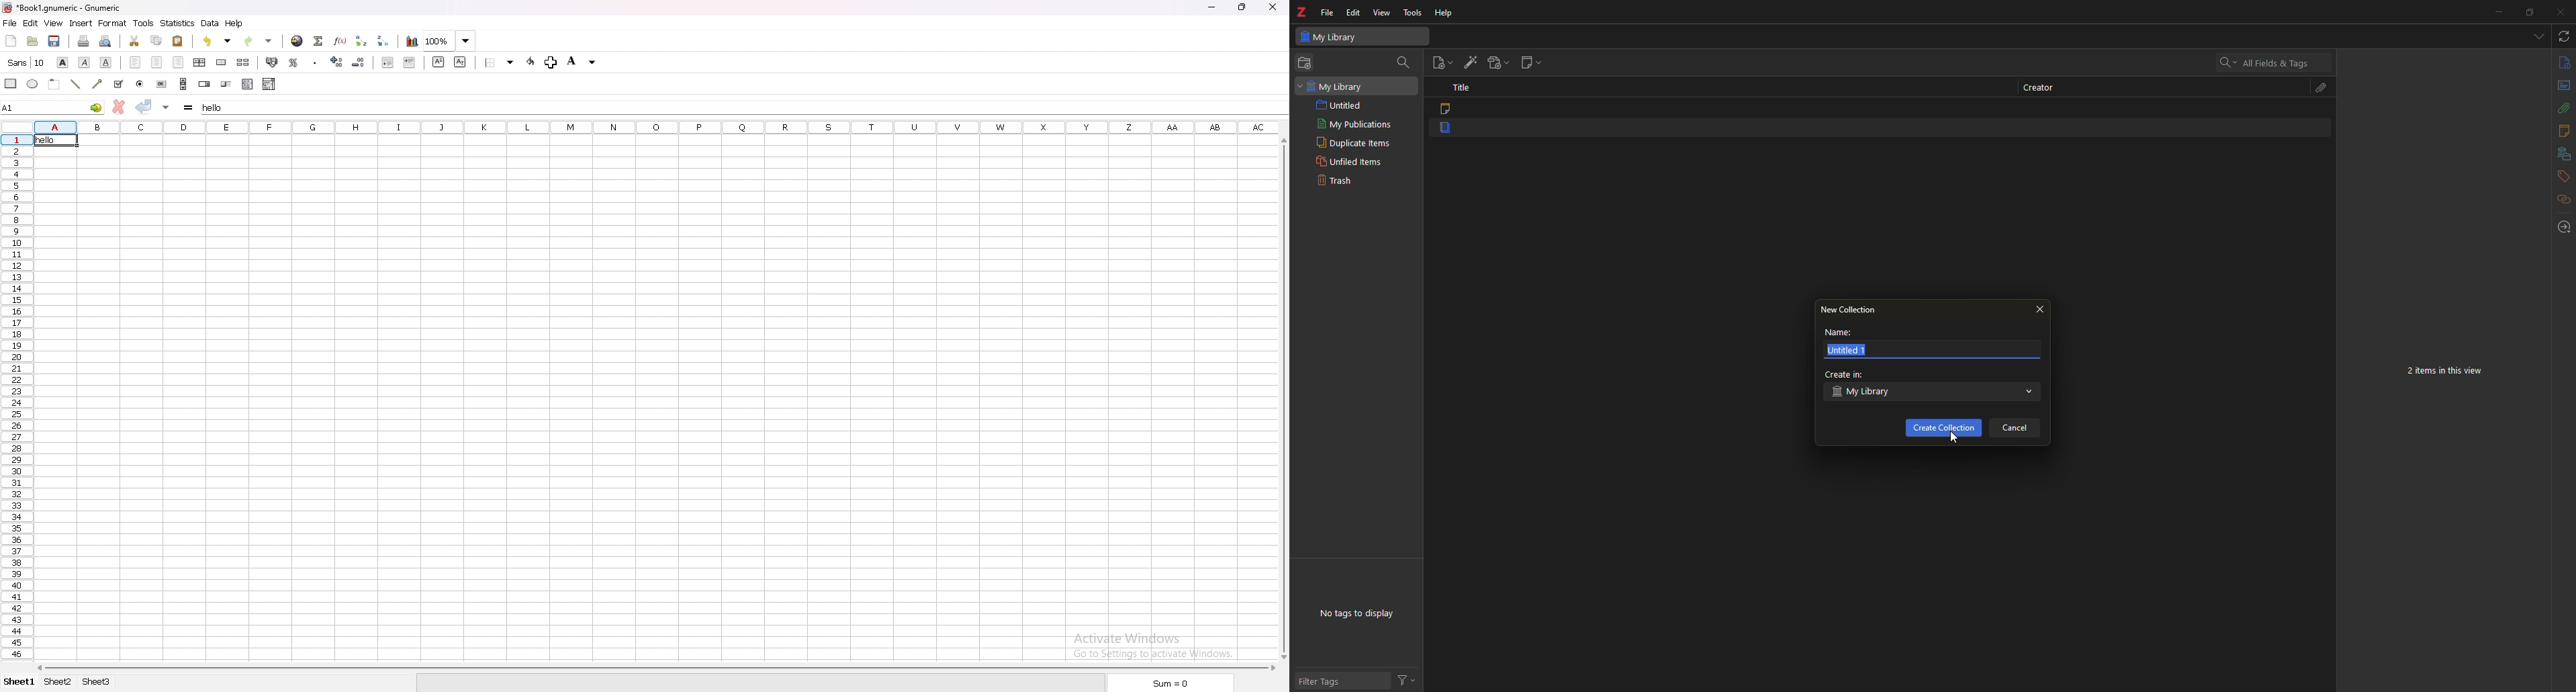 The height and width of the screenshot is (700, 2576). Describe the element at coordinates (1464, 86) in the screenshot. I see `title` at that location.